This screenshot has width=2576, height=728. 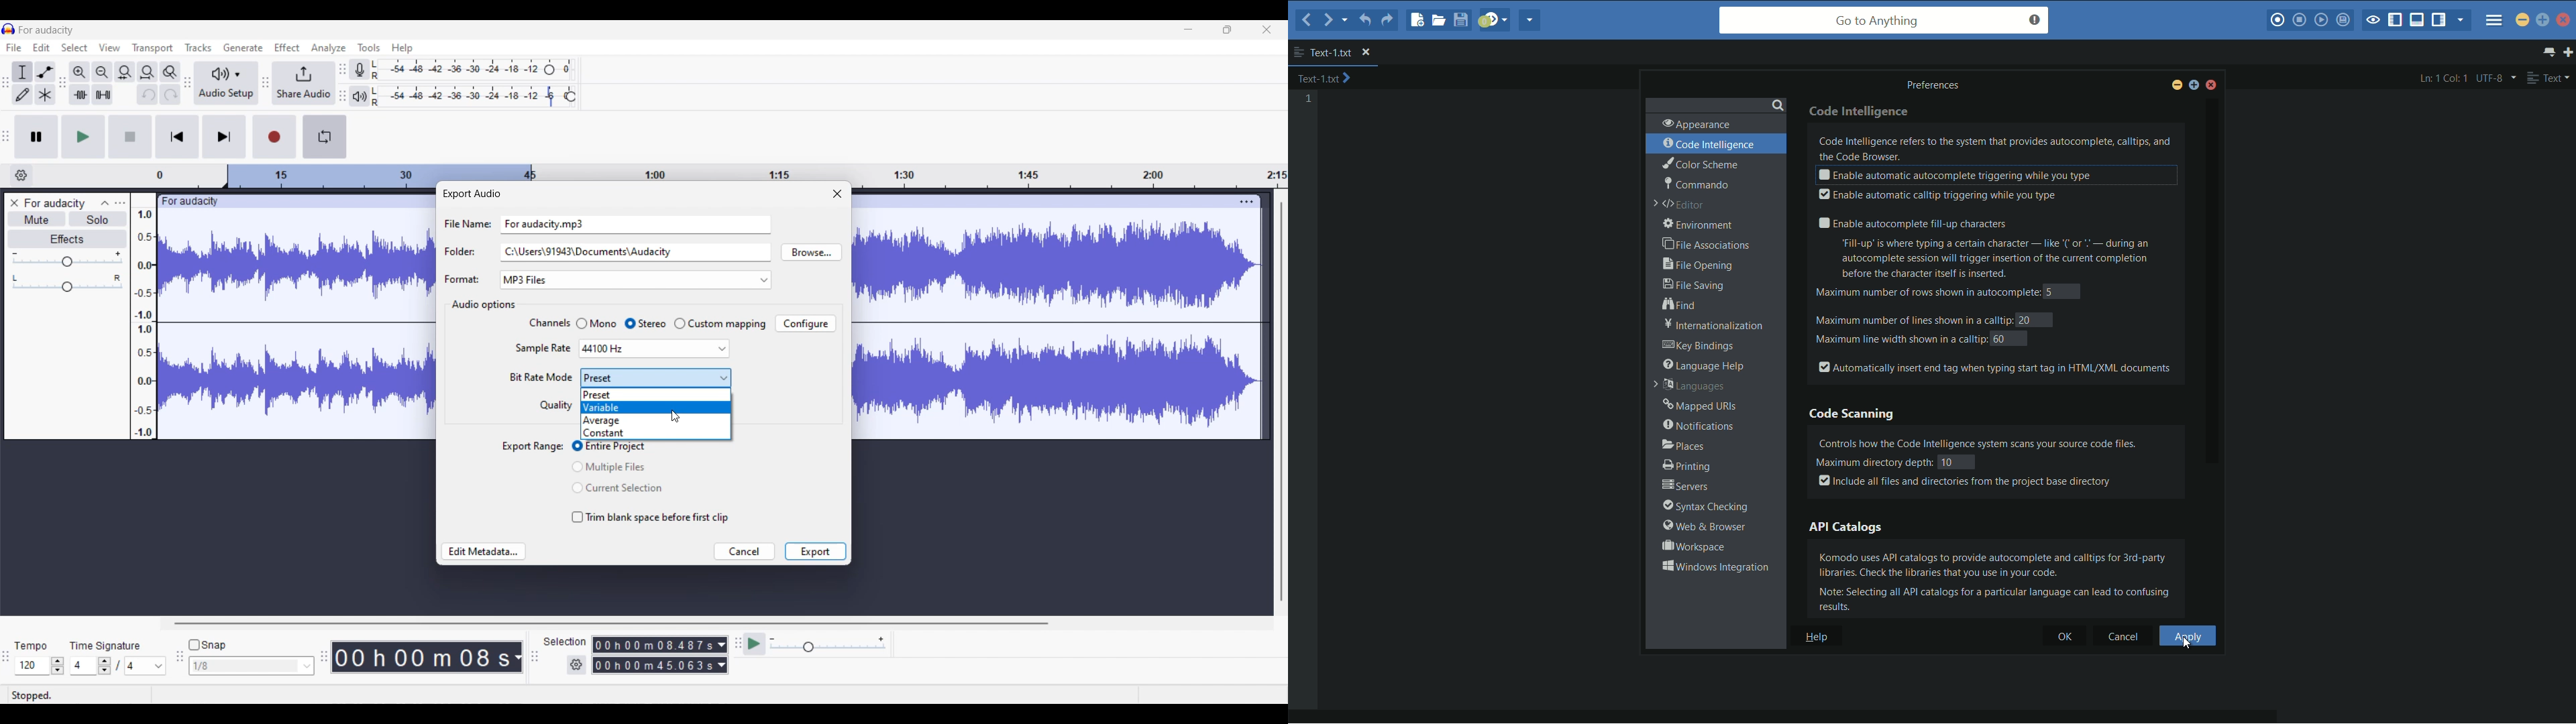 What do you see at coordinates (2277, 21) in the screenshot?
I see `record macro` at bounding box center [2277, 21].